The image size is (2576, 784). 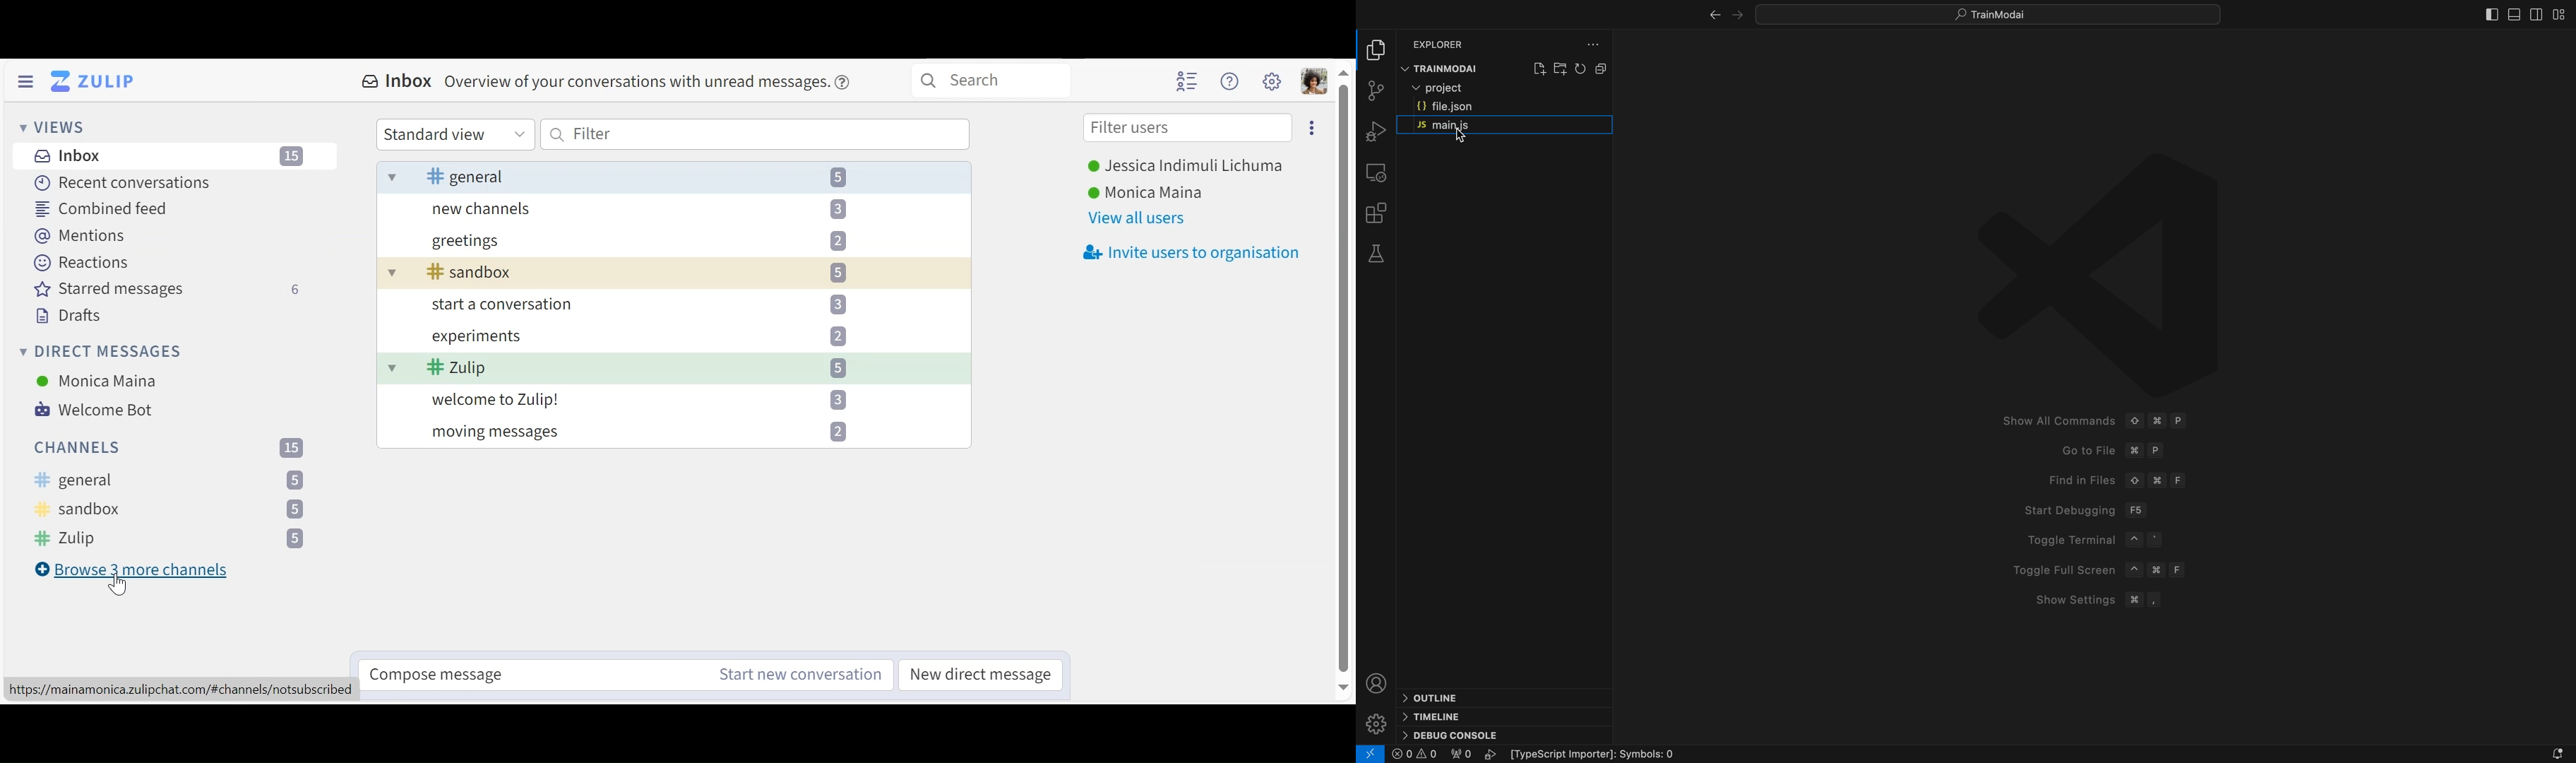 What do you see at coordinates (1607, 754) in the screenshot?
I see `Typescript` at bounding box center [1607, 754].